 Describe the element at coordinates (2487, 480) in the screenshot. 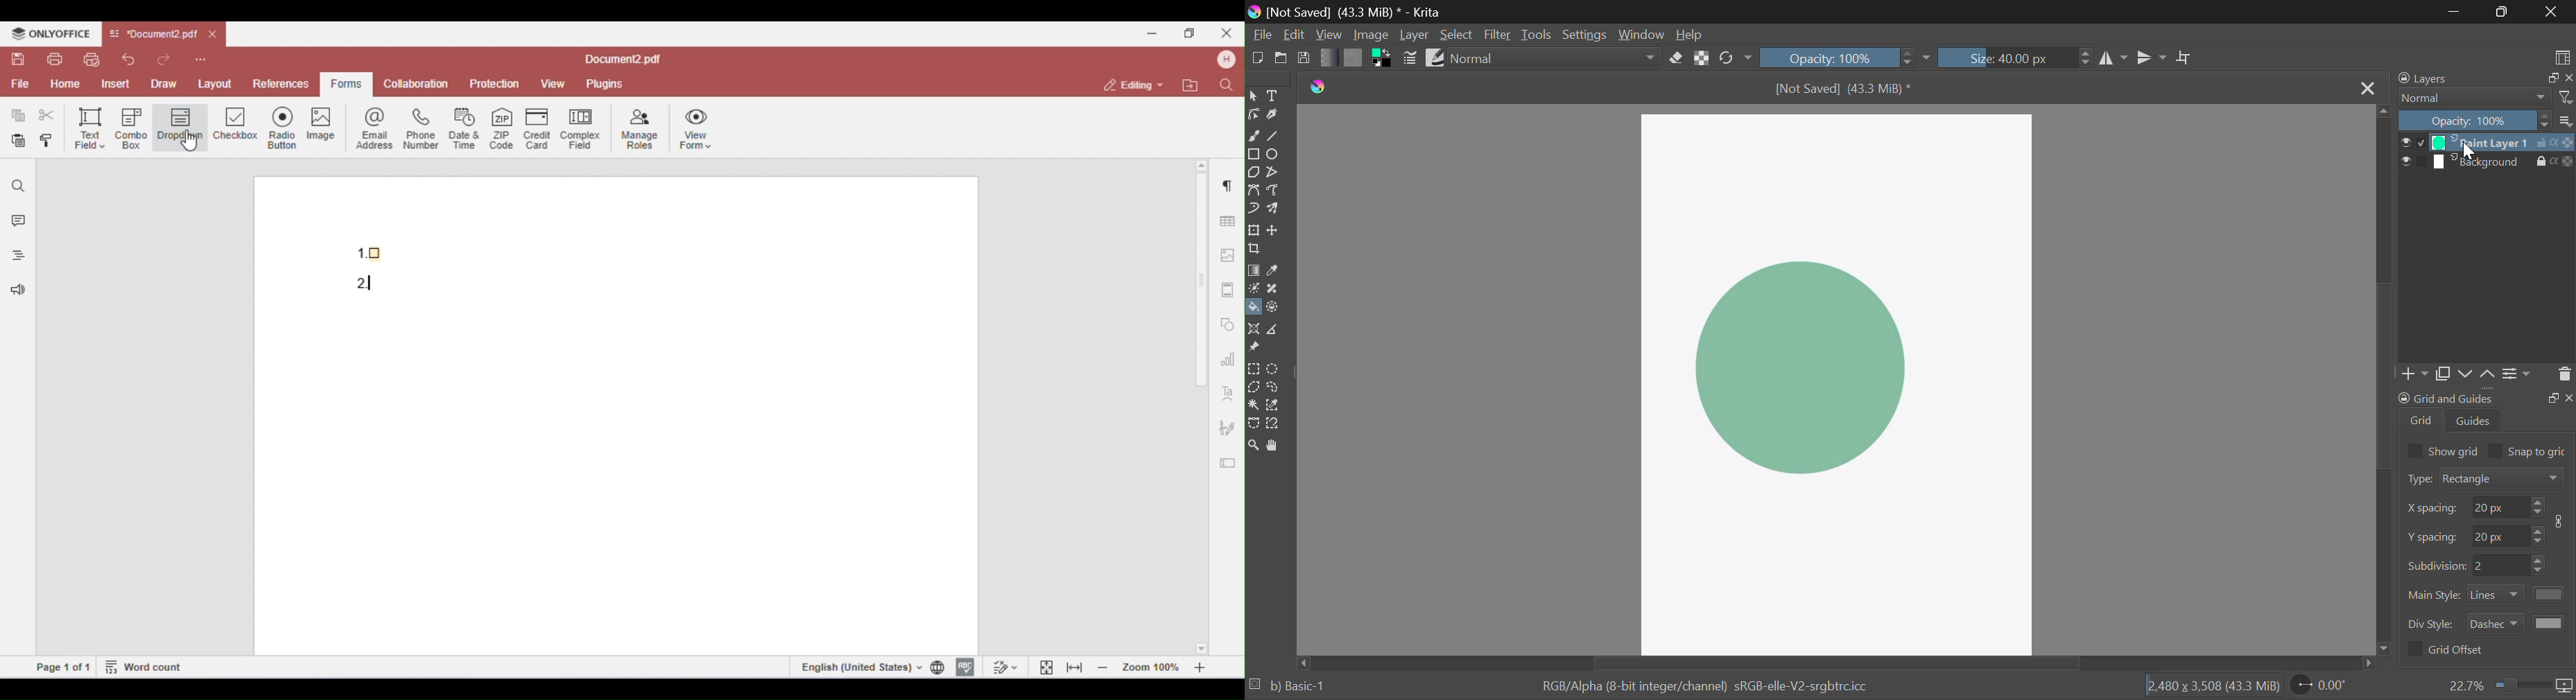

I see `Grid Type` at that location.